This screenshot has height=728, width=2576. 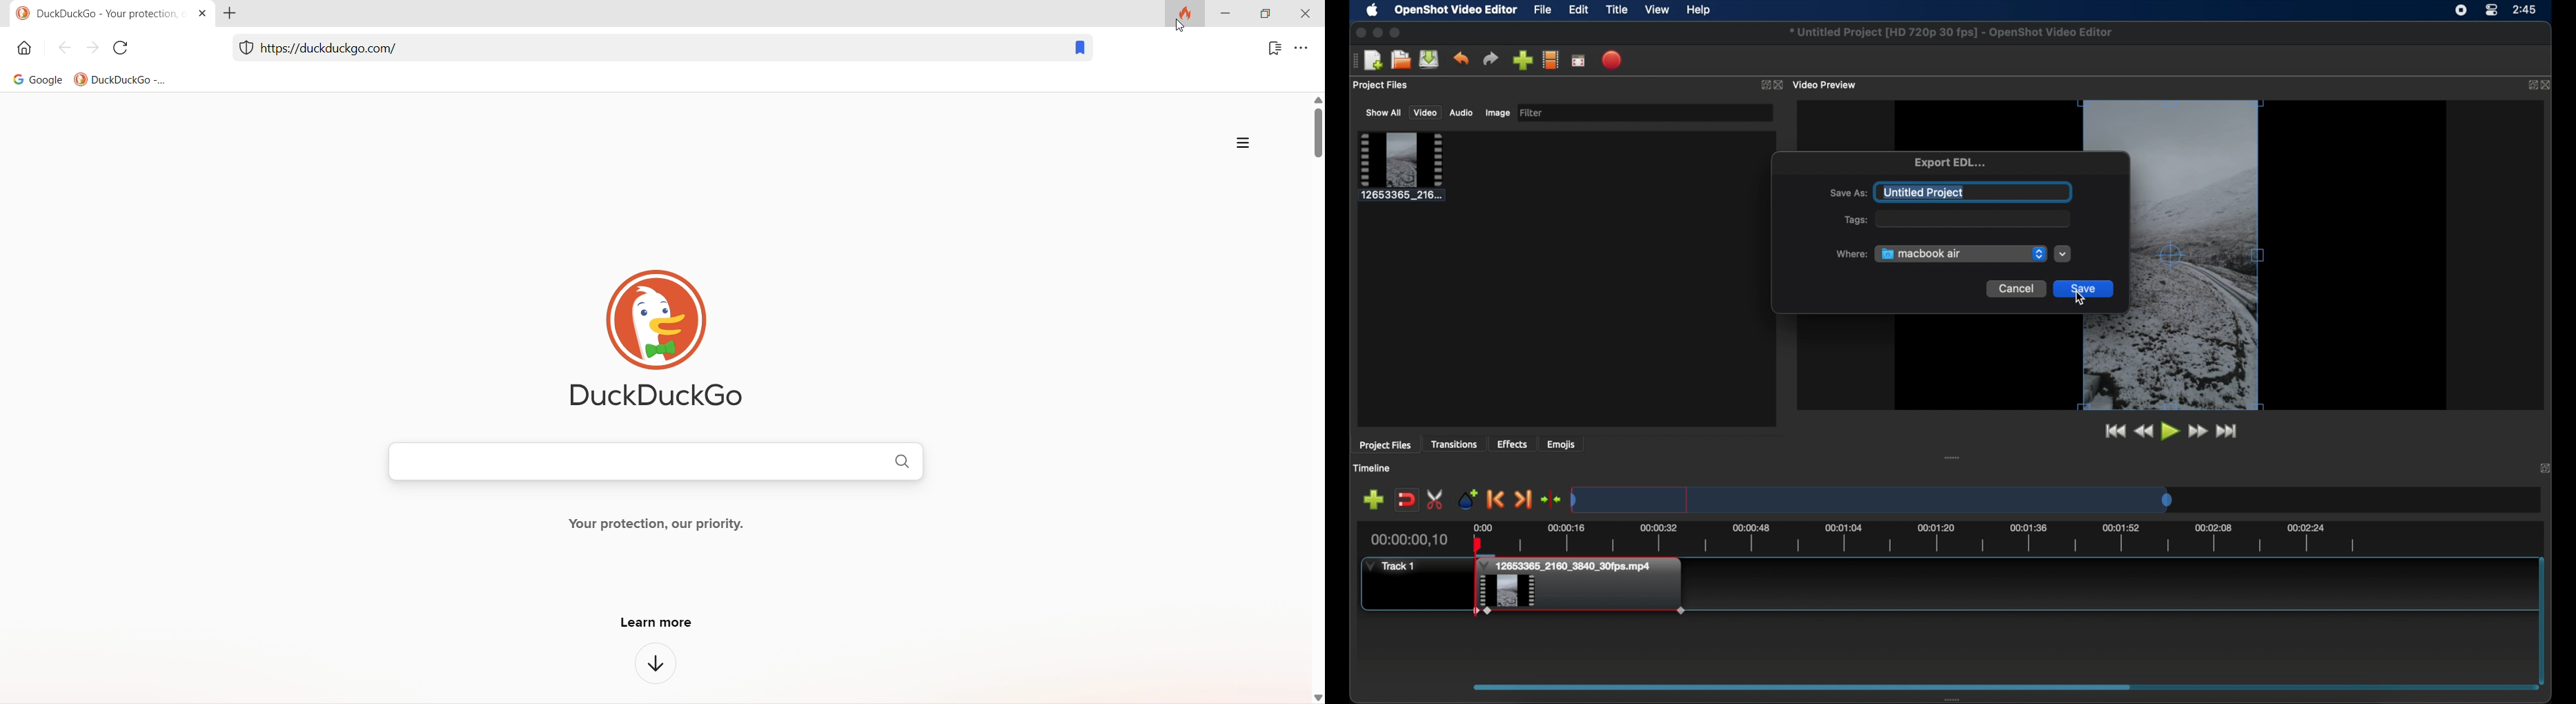 I want to click on scroll bar, so click(x=1308, y=398).